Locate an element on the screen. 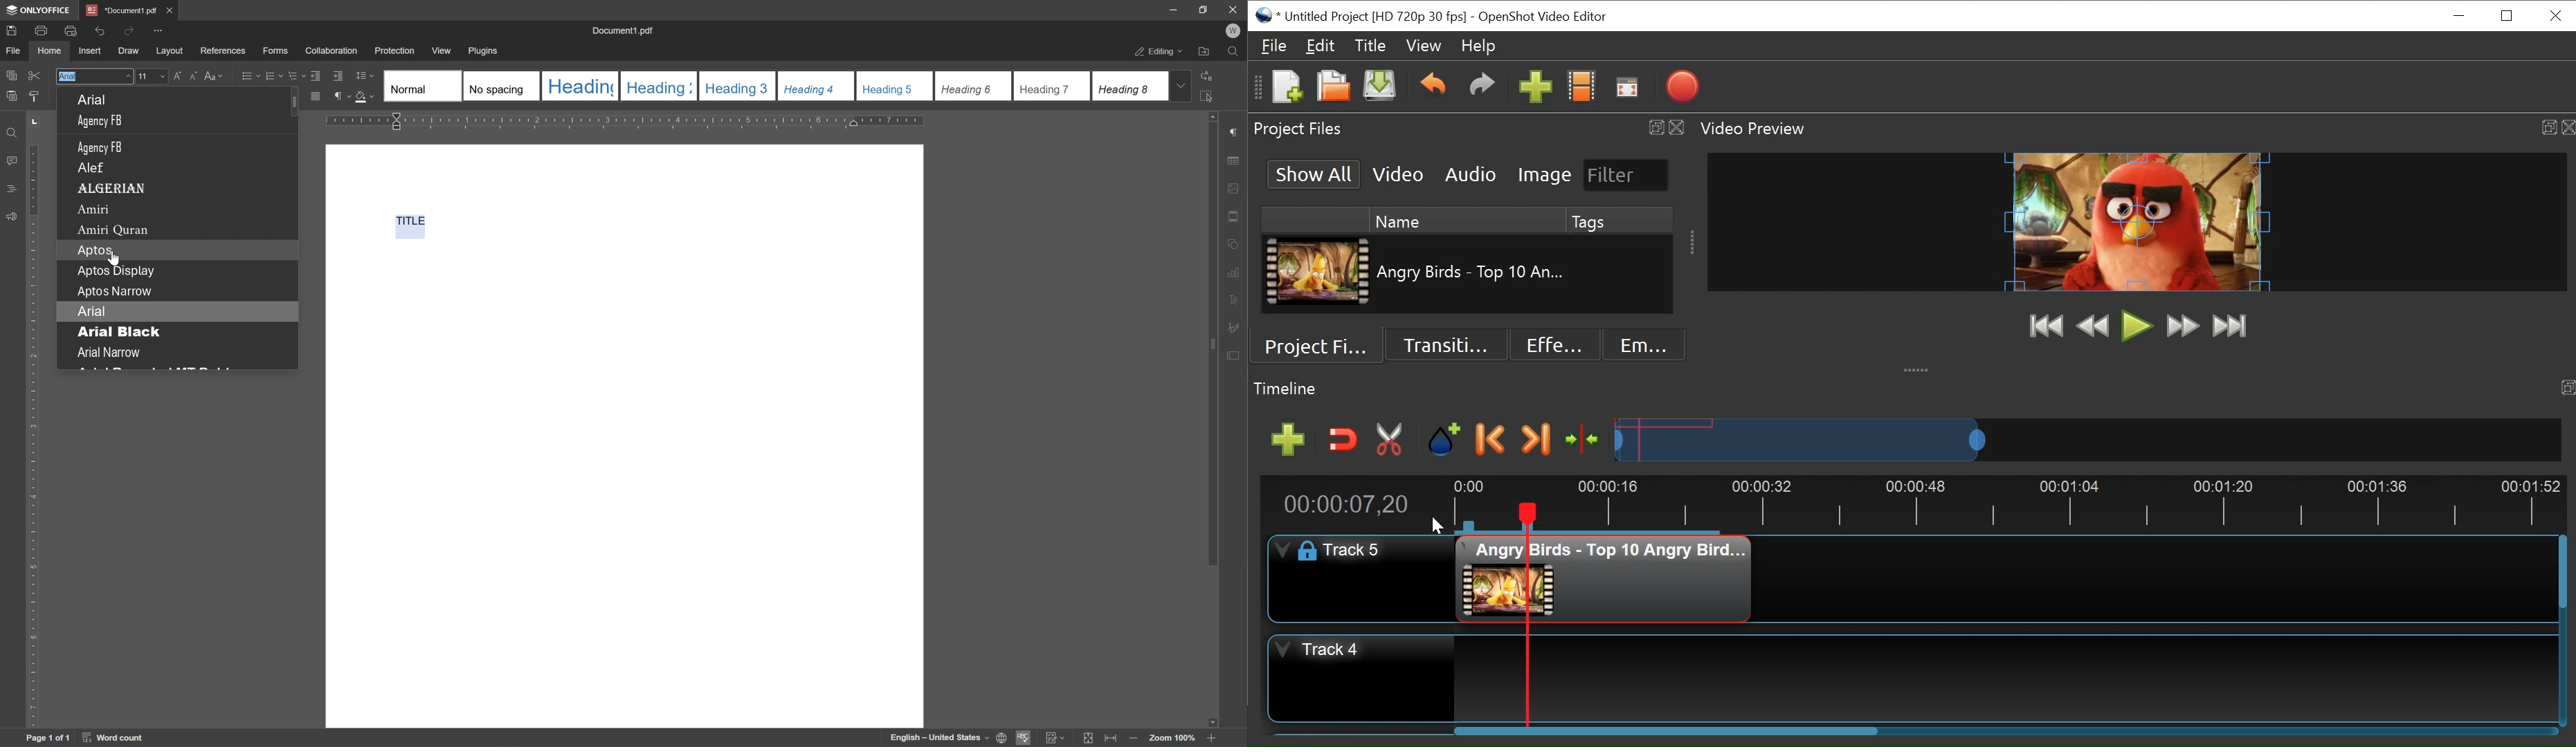  Track Header is located at coordinates (1359, 577).